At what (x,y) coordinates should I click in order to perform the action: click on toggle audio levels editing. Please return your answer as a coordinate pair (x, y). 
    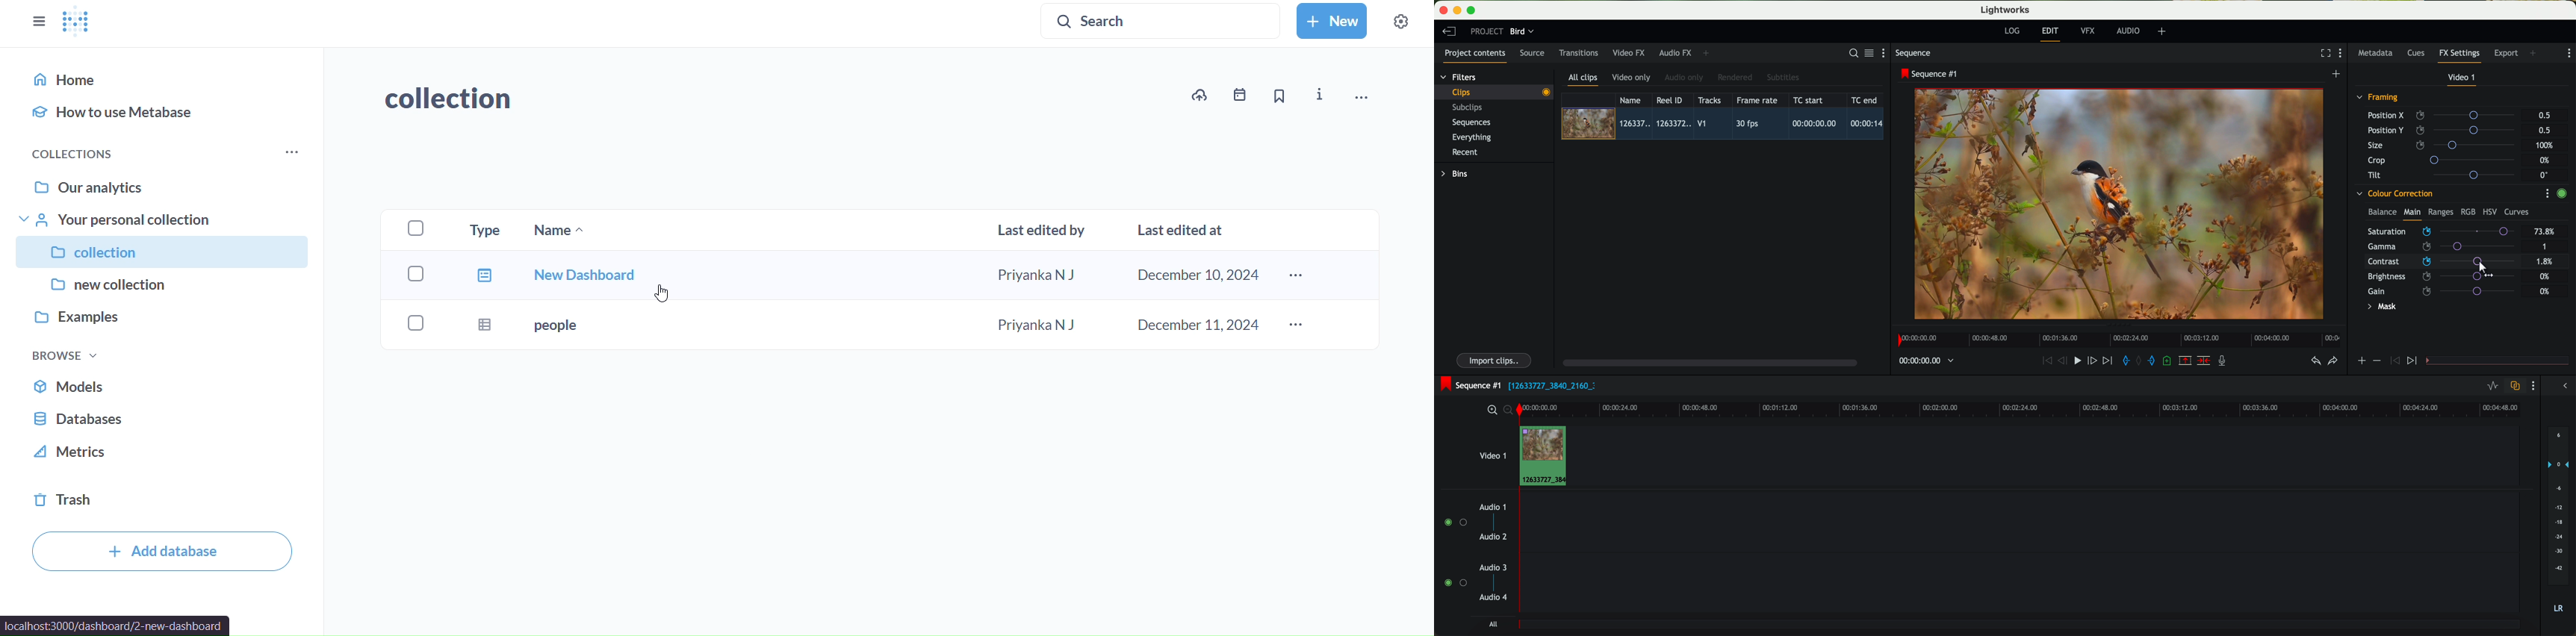
    Looking at the image, I should click on (2493, 387).